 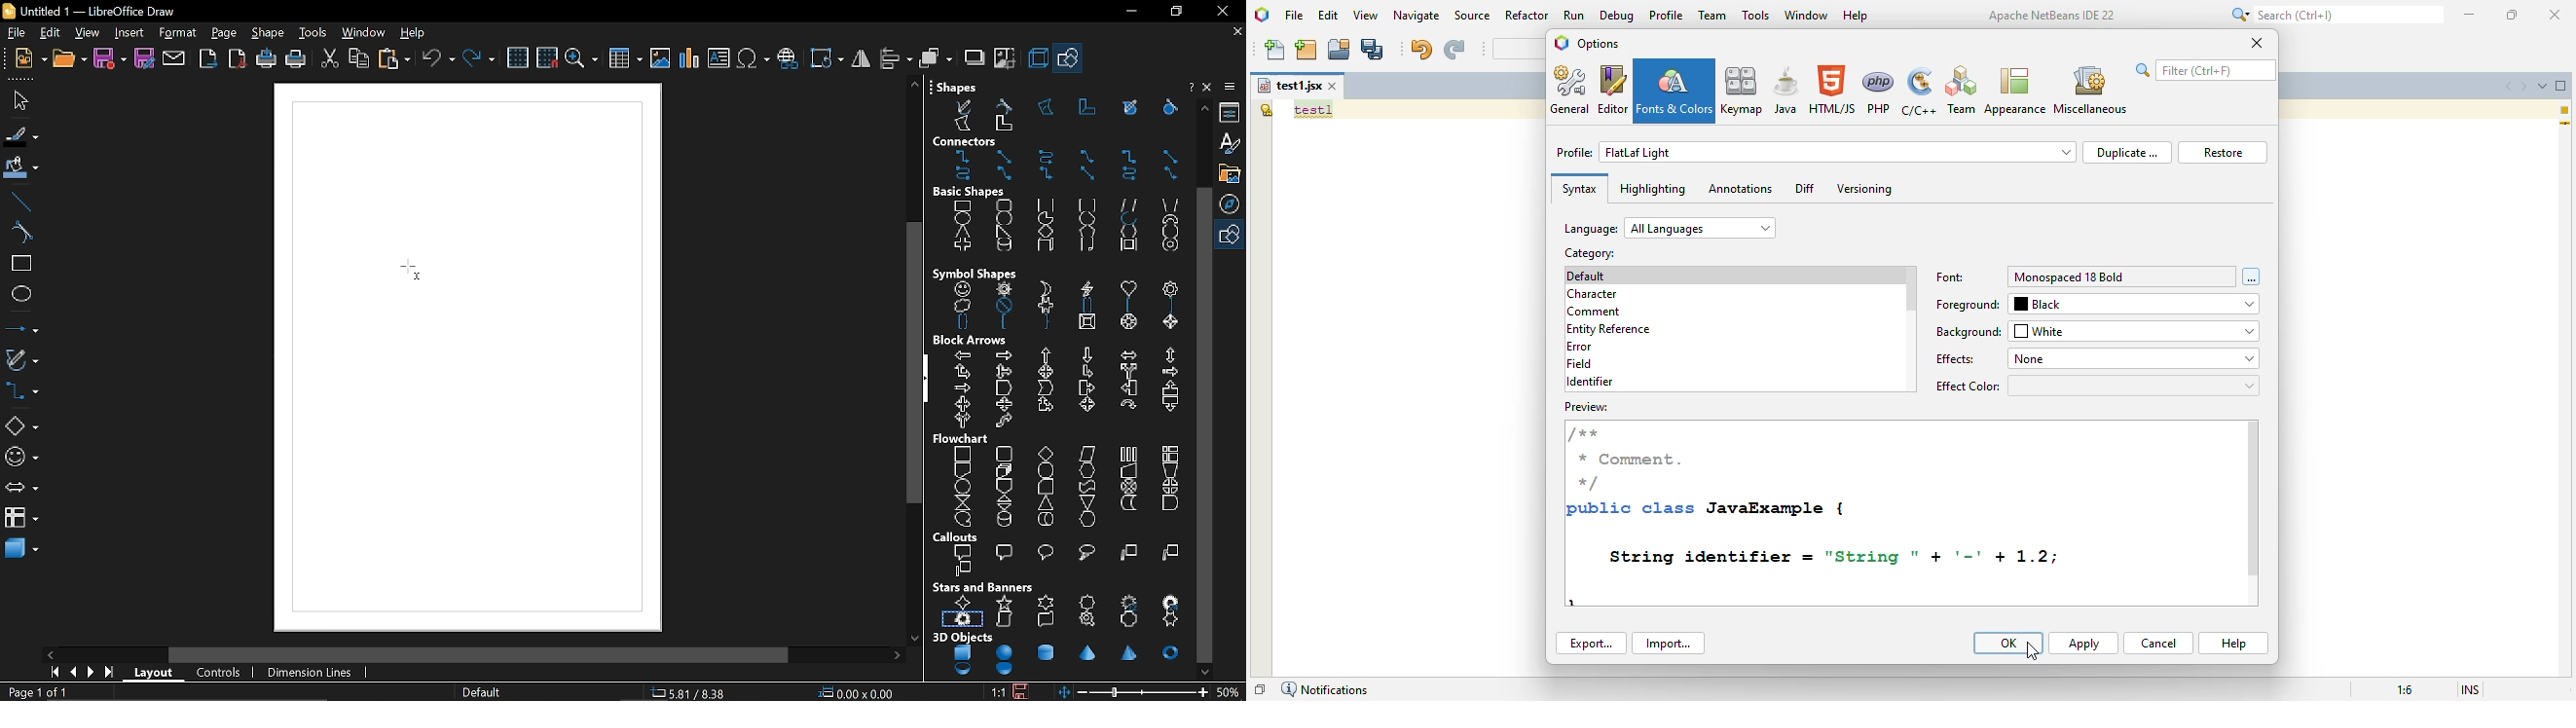 I want to click on crop, so click(x=1007, y=61).